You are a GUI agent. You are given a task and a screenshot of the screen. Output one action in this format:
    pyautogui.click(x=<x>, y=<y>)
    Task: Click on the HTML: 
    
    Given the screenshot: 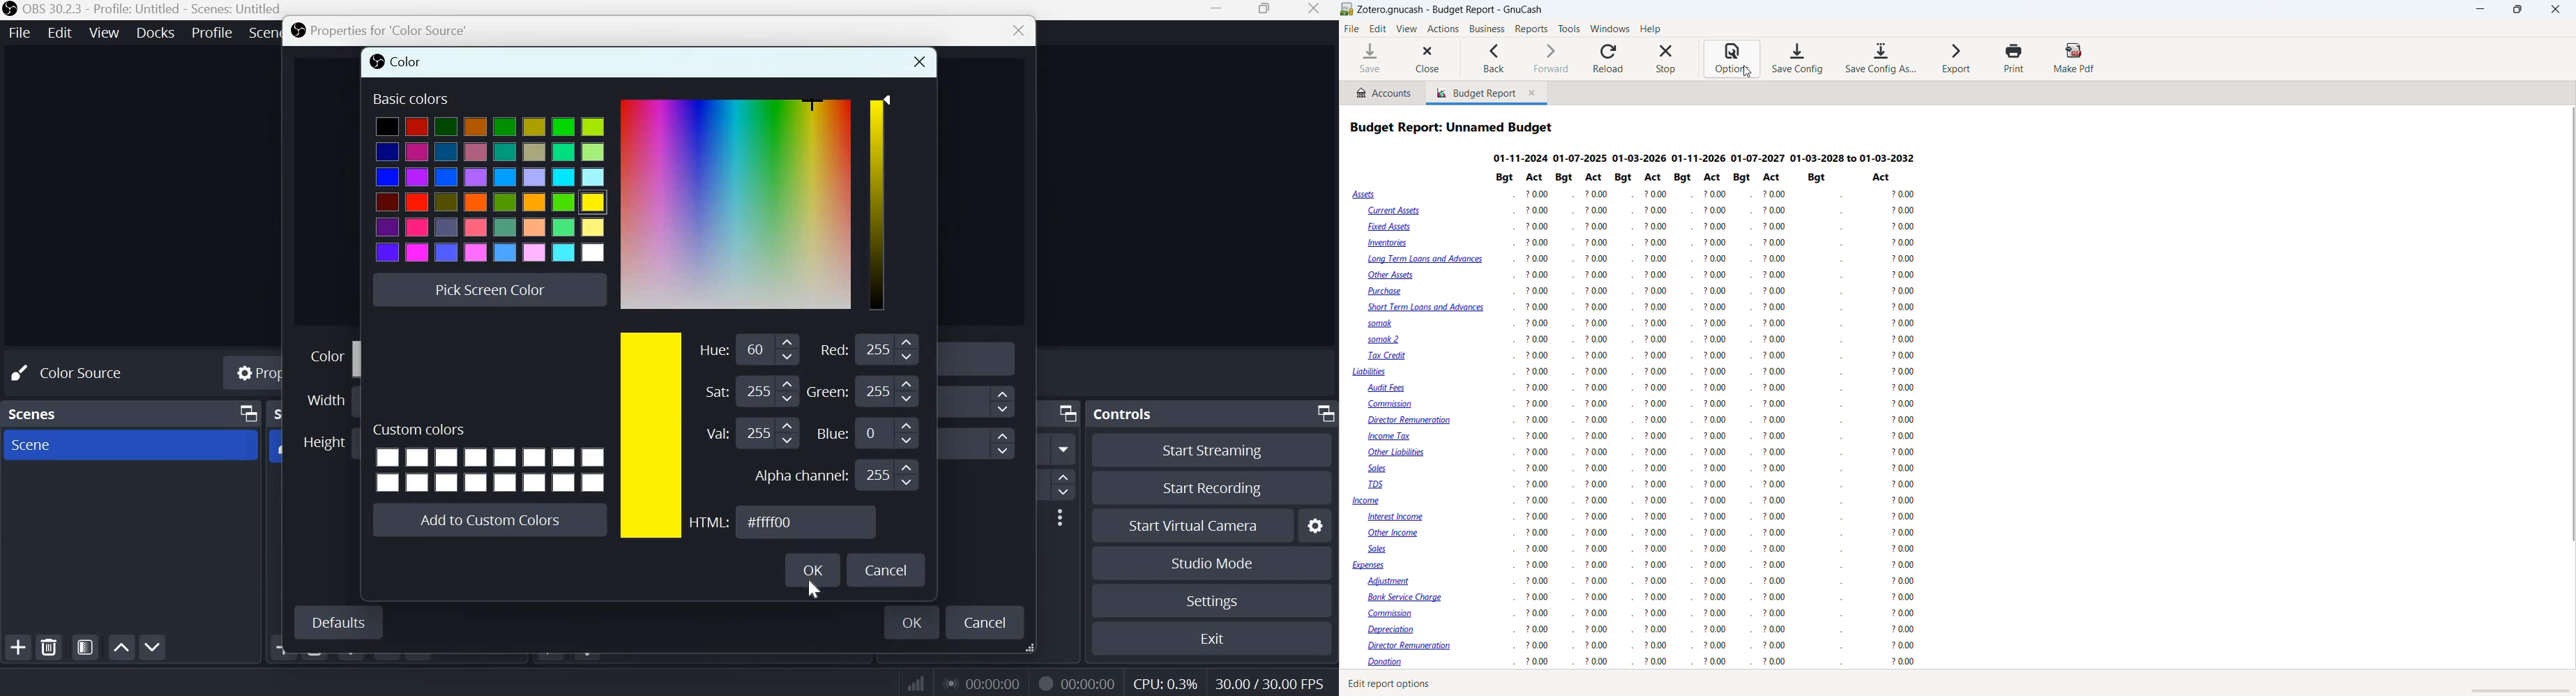 What is the action you would take?
    pyautogui.click(x=711, y=521)
    